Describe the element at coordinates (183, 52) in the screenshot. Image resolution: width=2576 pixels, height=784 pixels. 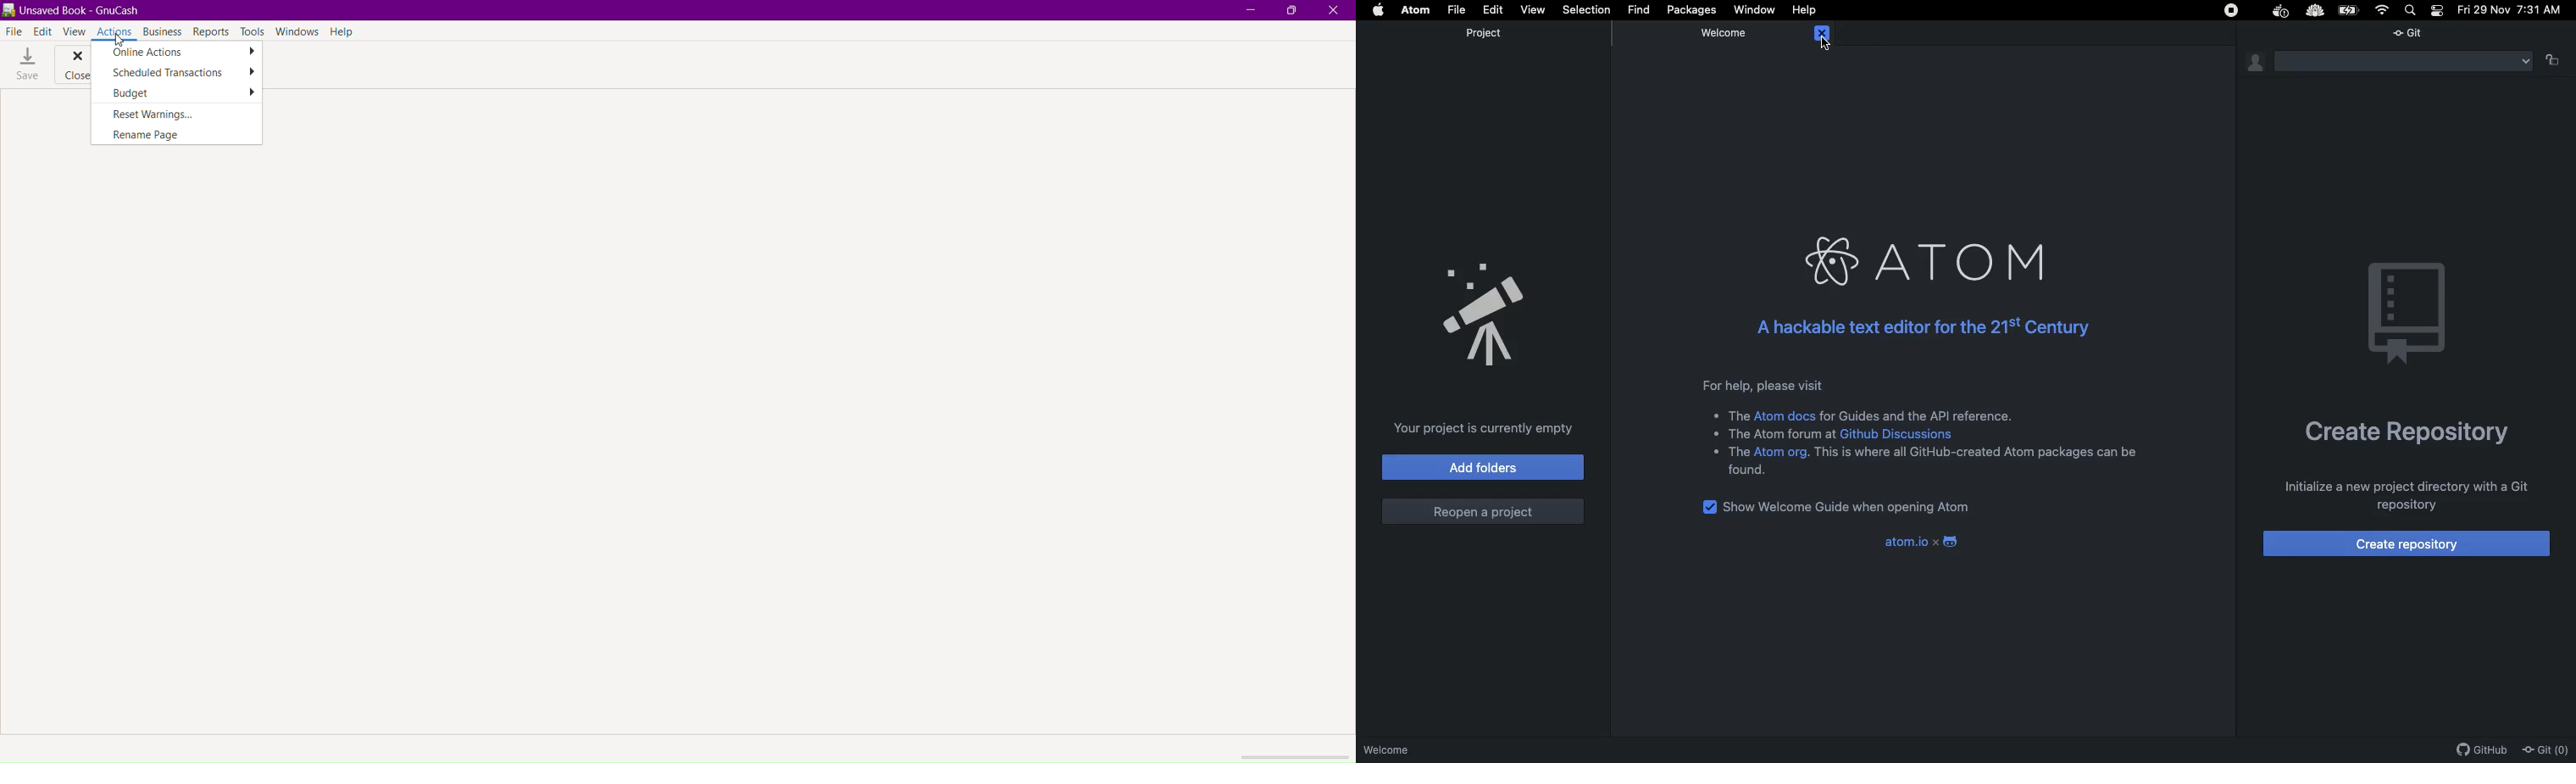
I see `Online Actions` at that location.